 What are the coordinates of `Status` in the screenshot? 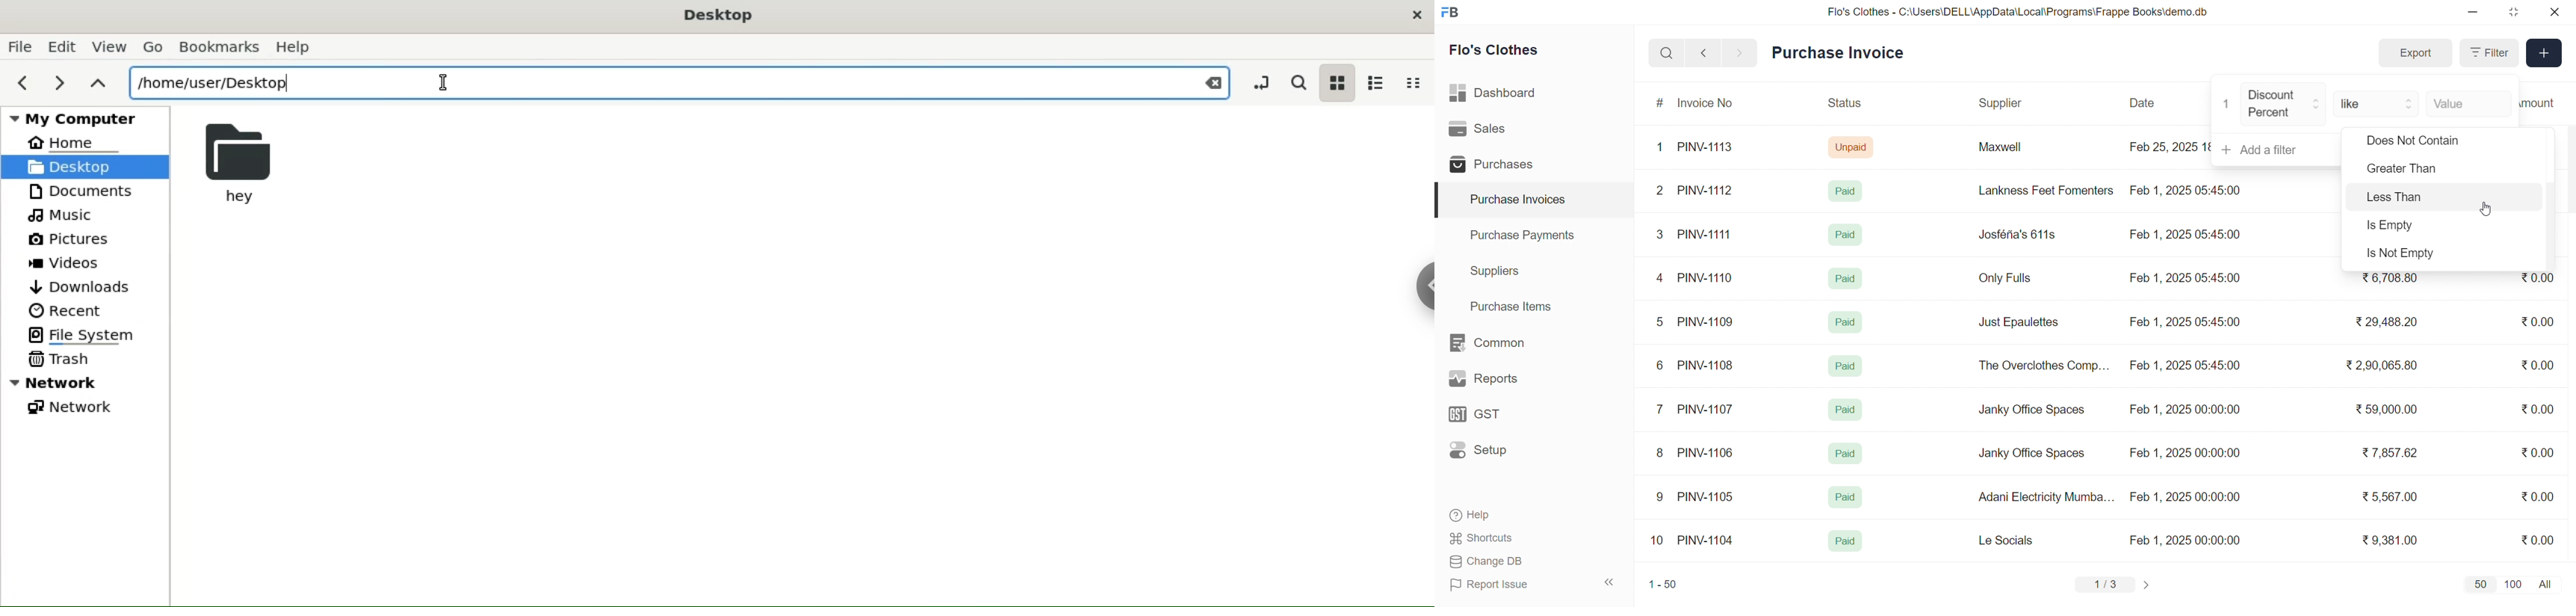 It's located at (1844, 105).